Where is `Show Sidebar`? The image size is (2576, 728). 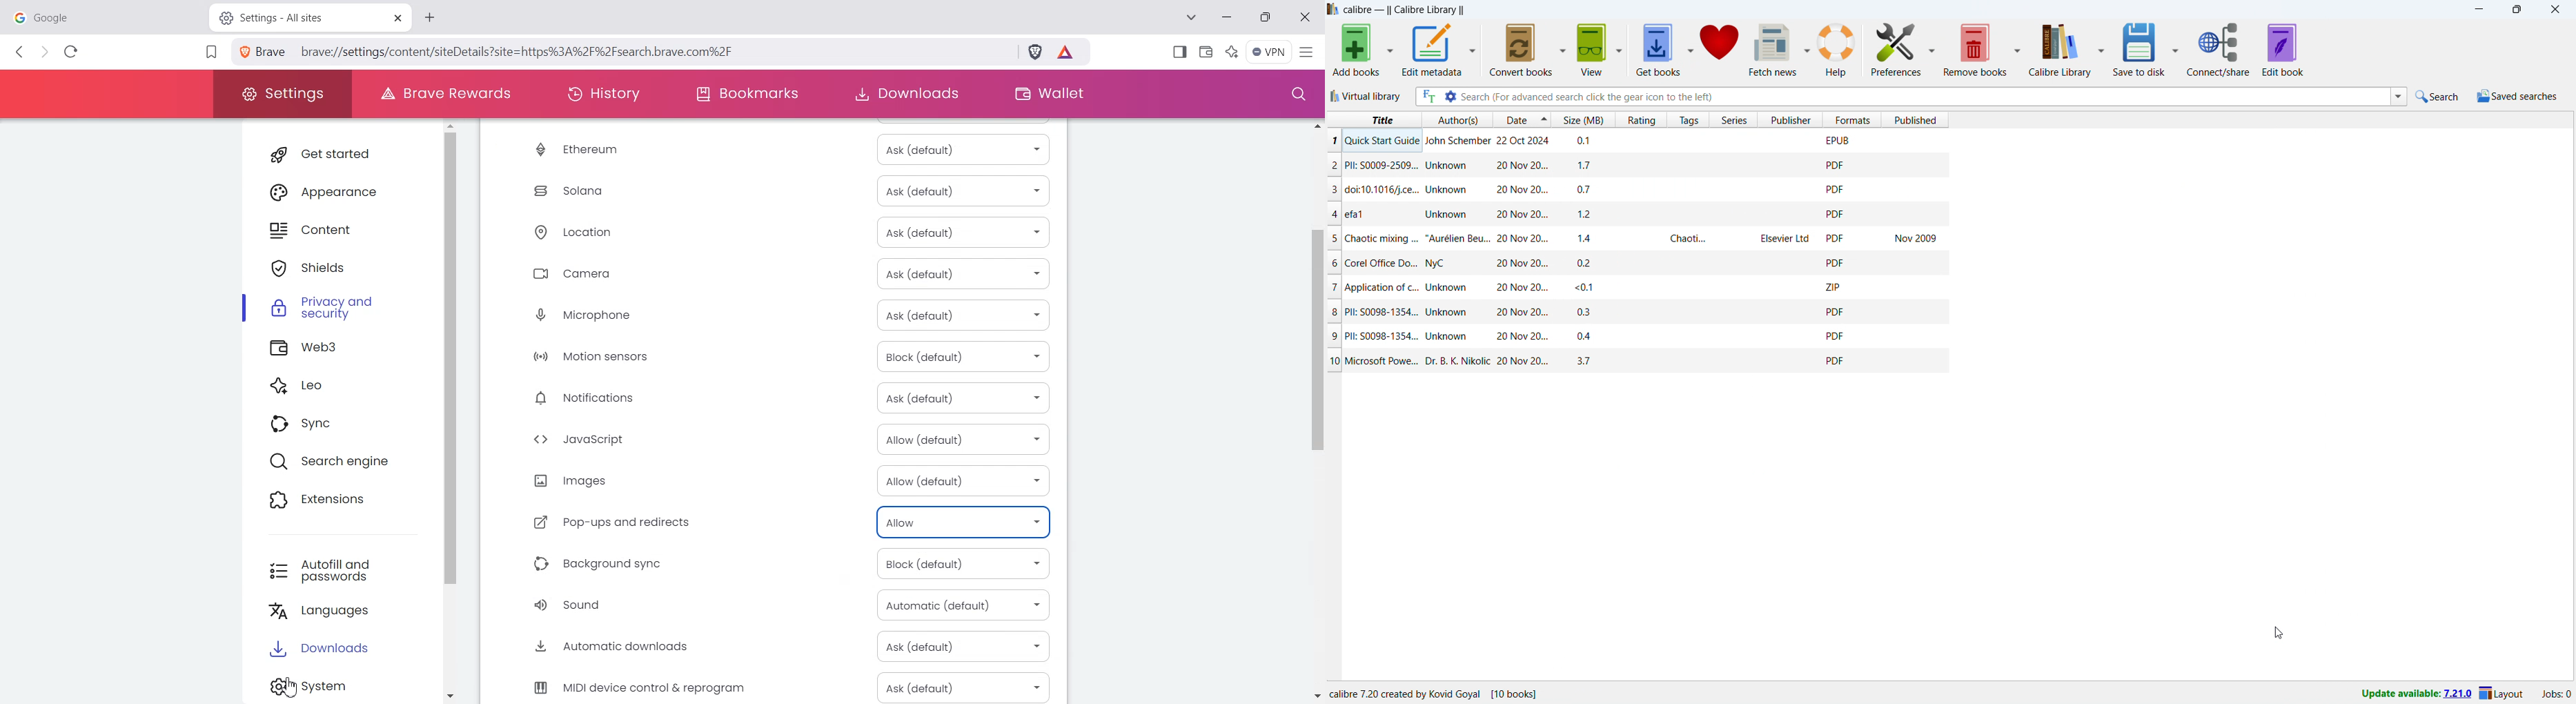 Show Sidebar is located at coordinates (1181, 51).